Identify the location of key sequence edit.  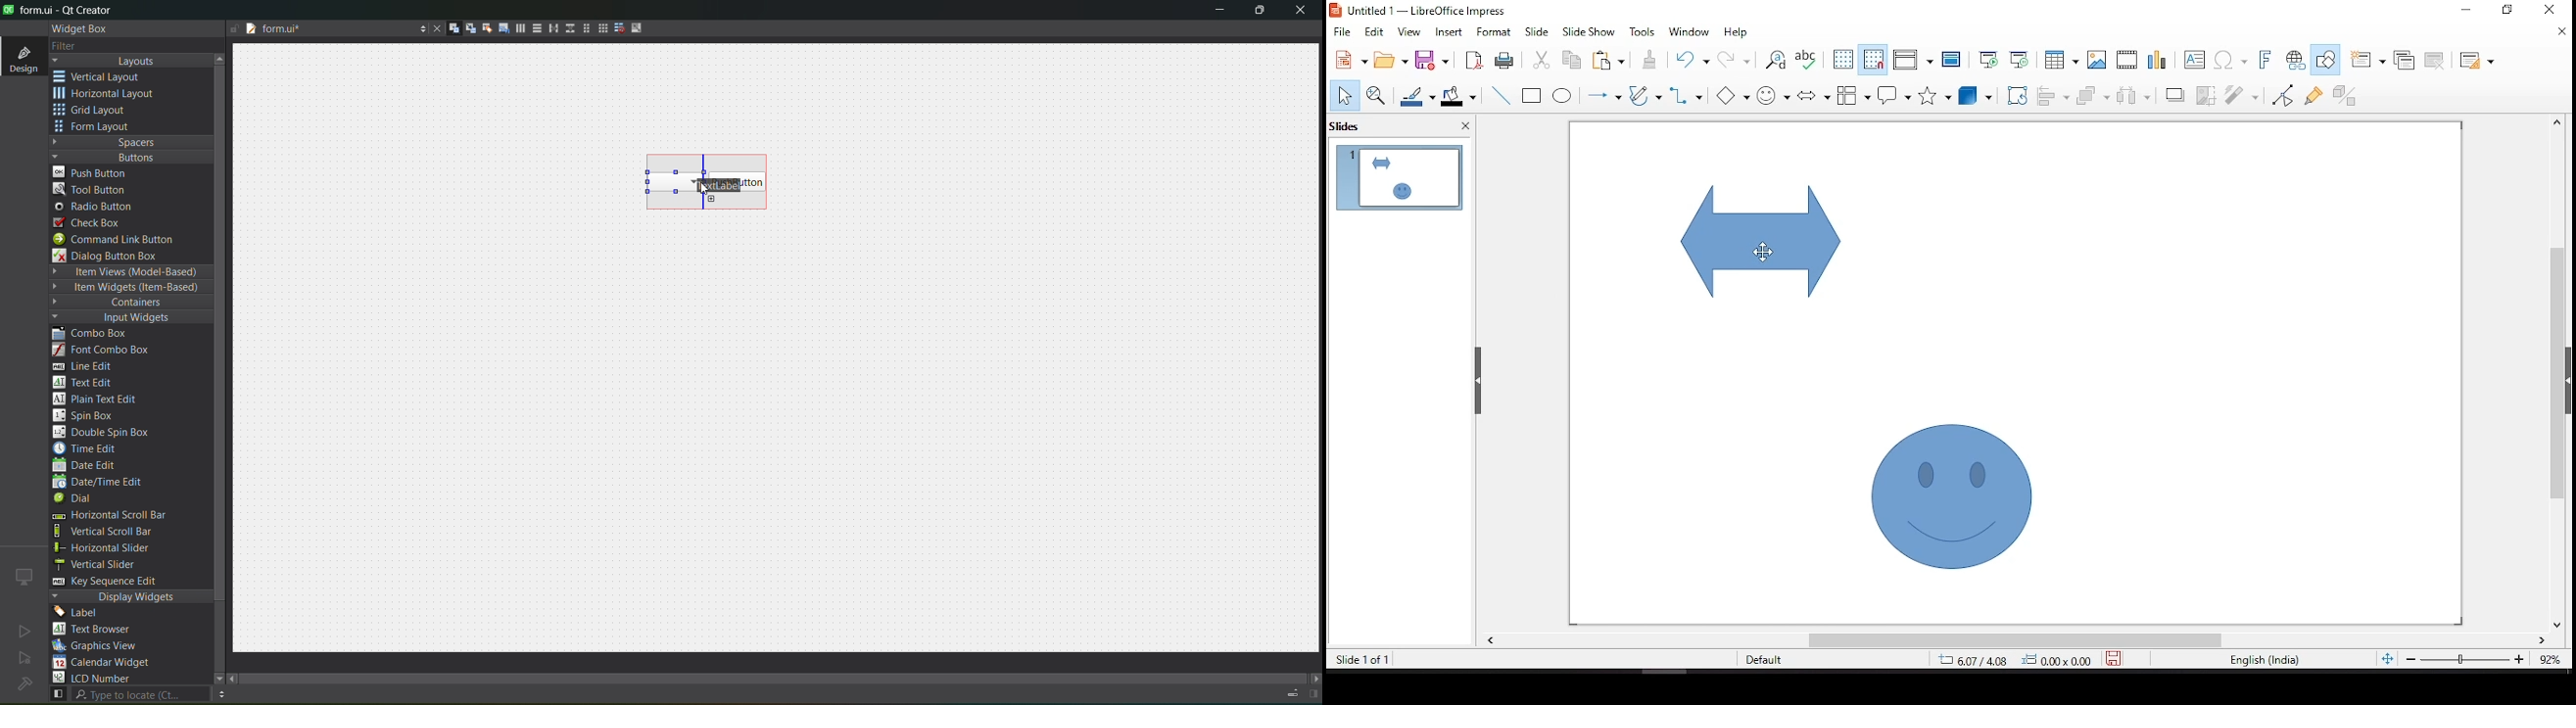
(114, 582).